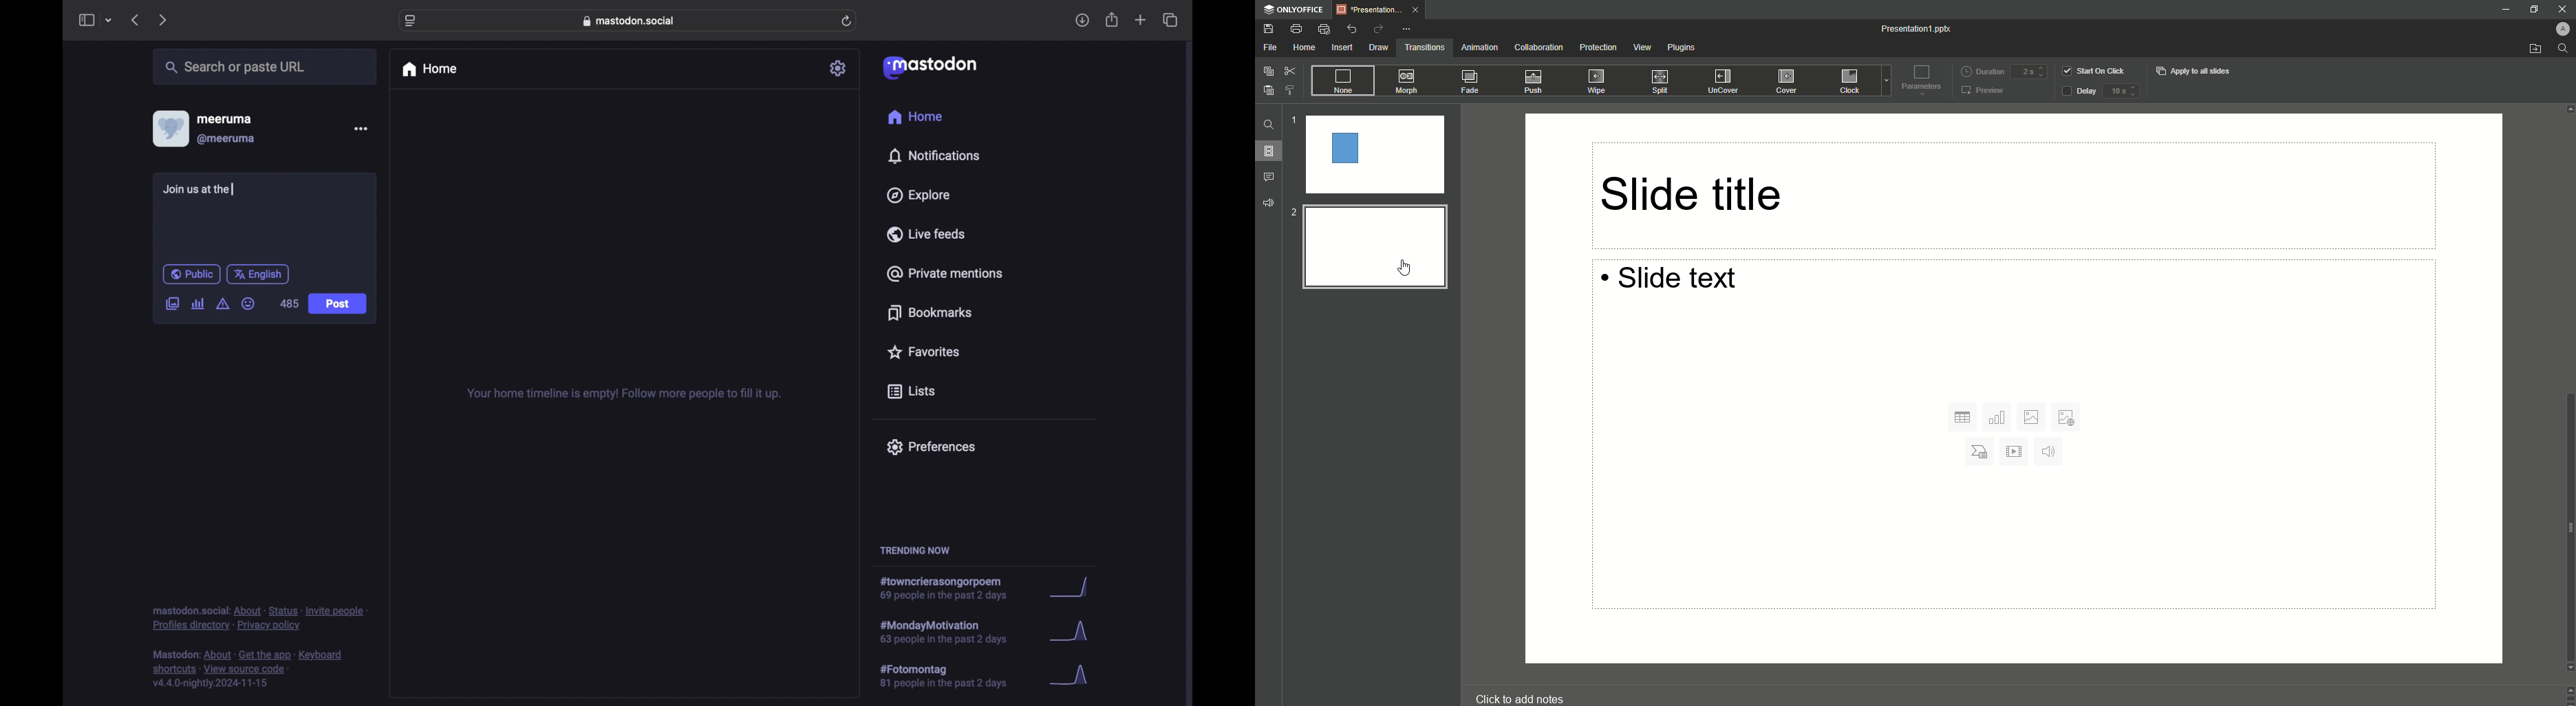 The image size is (2576, 728). What do you see at coordinates (1998, 290) in the screenshot?
I see `Slide text` at bounding box center [1998, 290].